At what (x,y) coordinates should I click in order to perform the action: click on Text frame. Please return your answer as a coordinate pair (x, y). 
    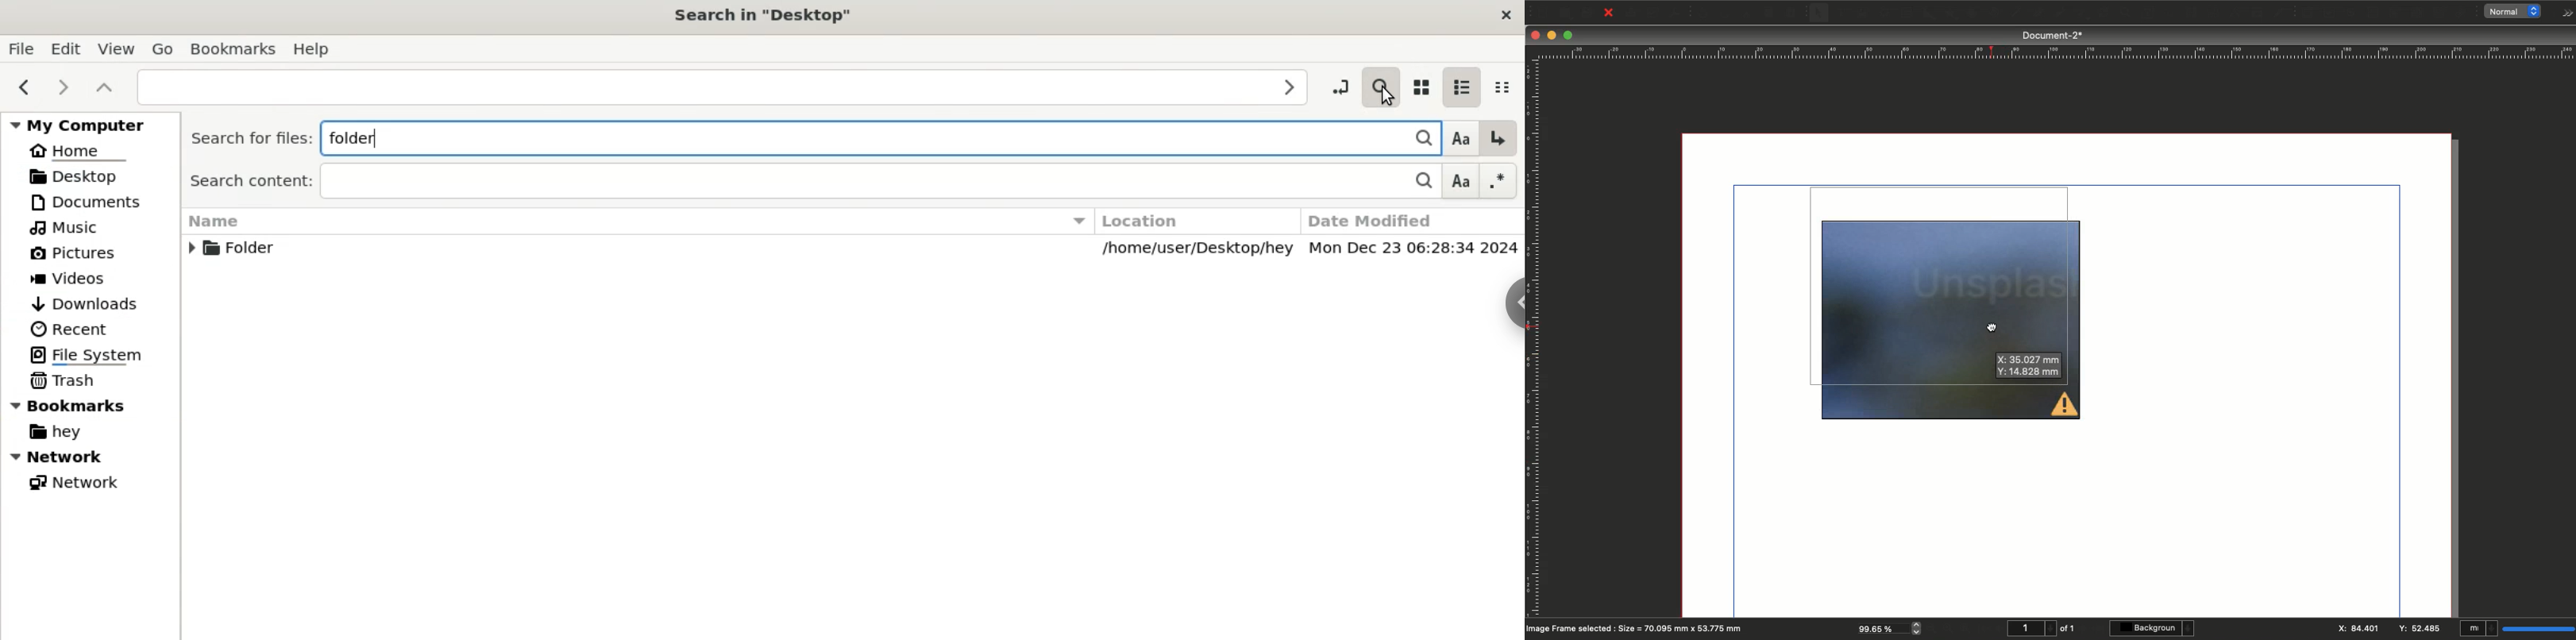
    Looking at the image, I should click on (1841, 15).